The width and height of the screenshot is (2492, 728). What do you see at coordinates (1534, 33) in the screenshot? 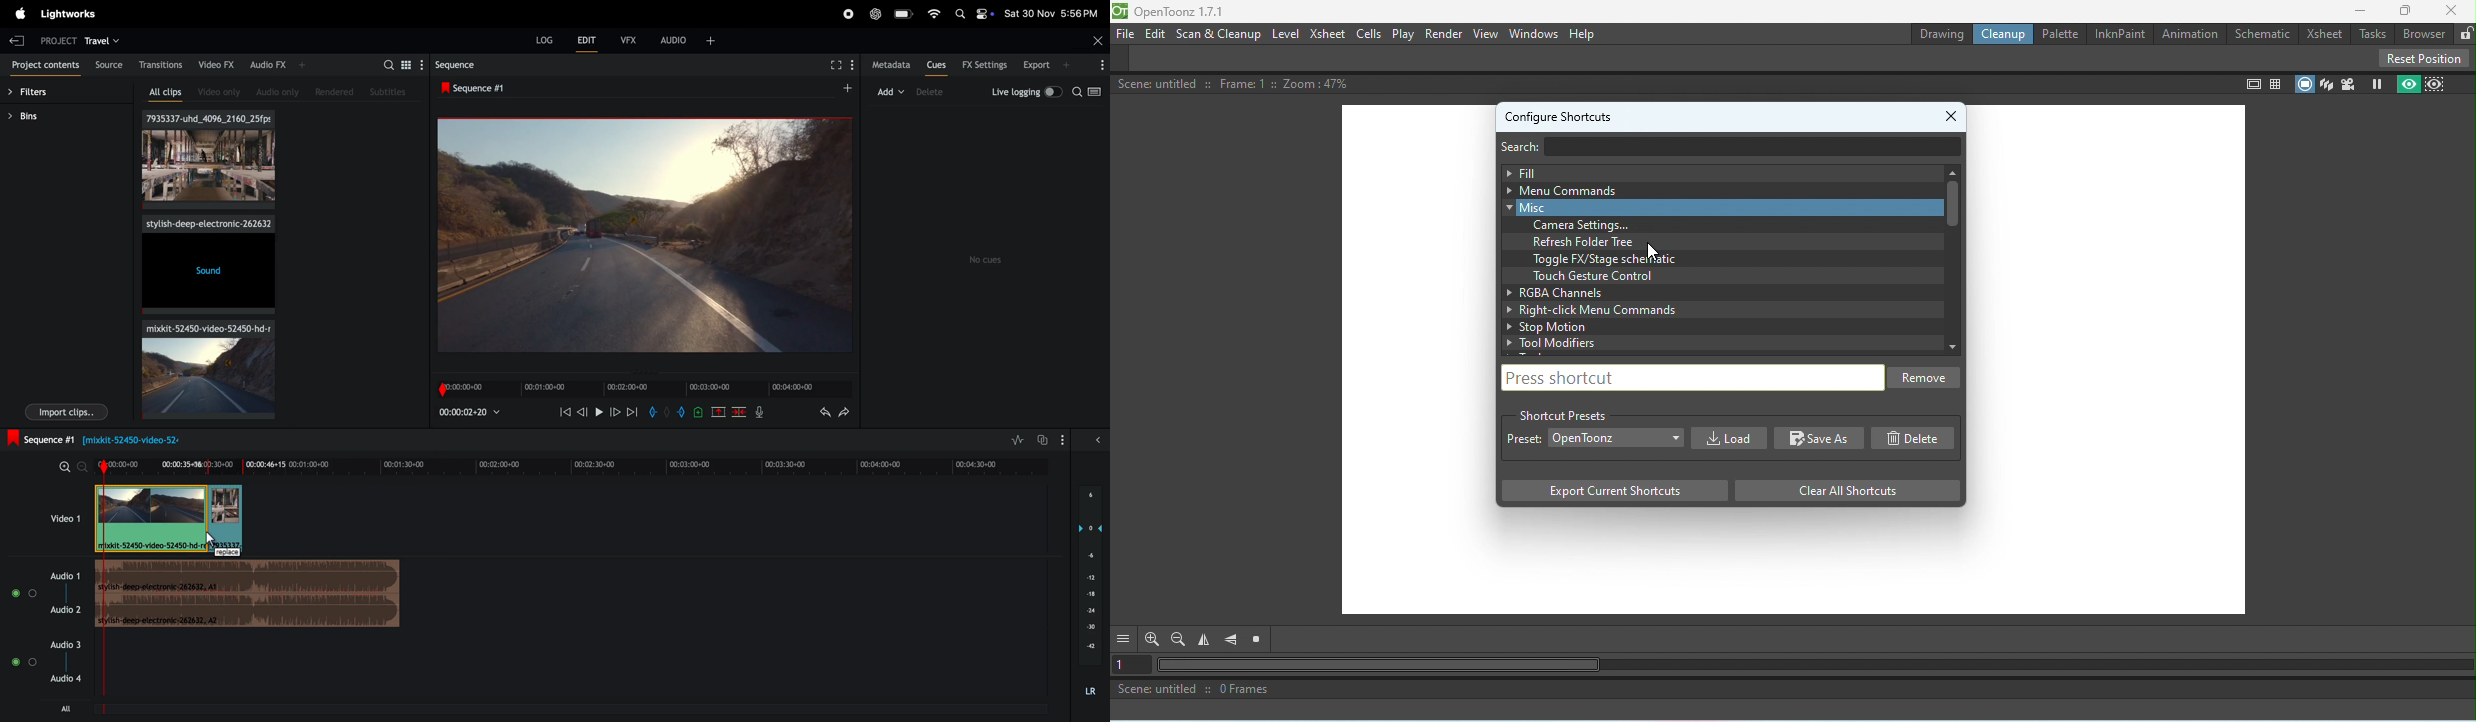
I see `Windows` at bounding box center [1534, 33].